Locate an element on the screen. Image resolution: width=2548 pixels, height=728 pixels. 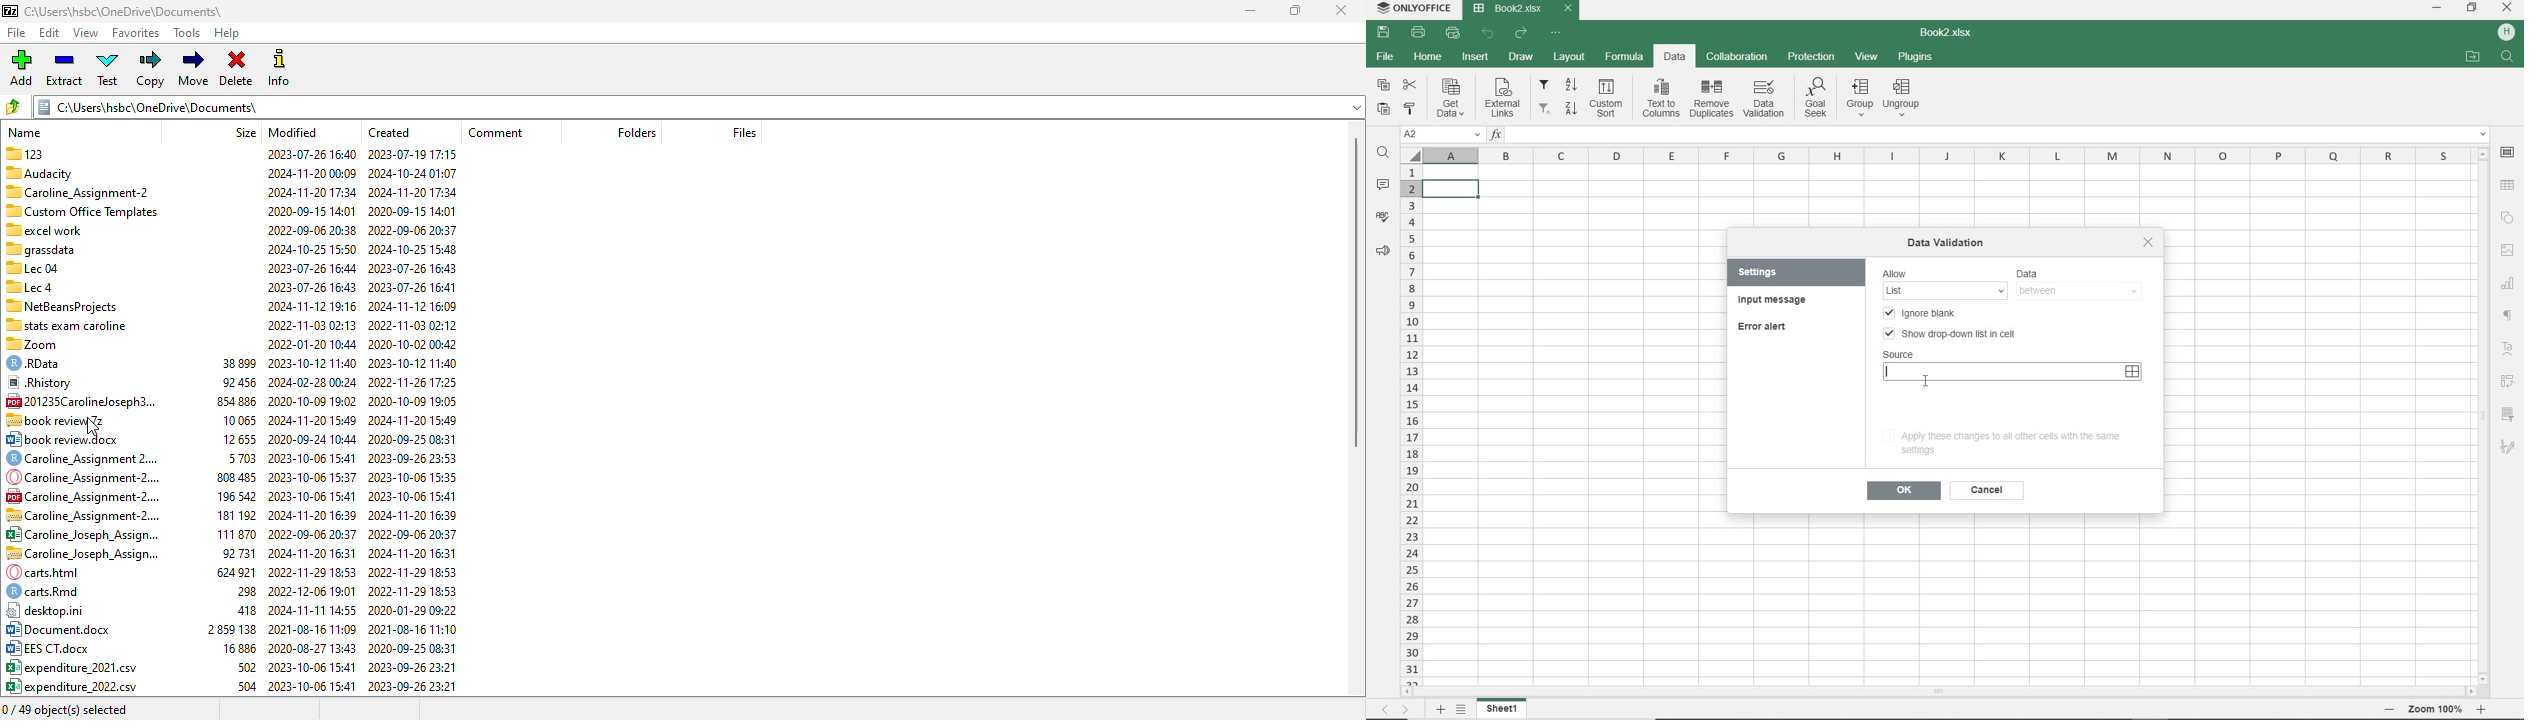
modified date & time is located at coordinates (312, 421).